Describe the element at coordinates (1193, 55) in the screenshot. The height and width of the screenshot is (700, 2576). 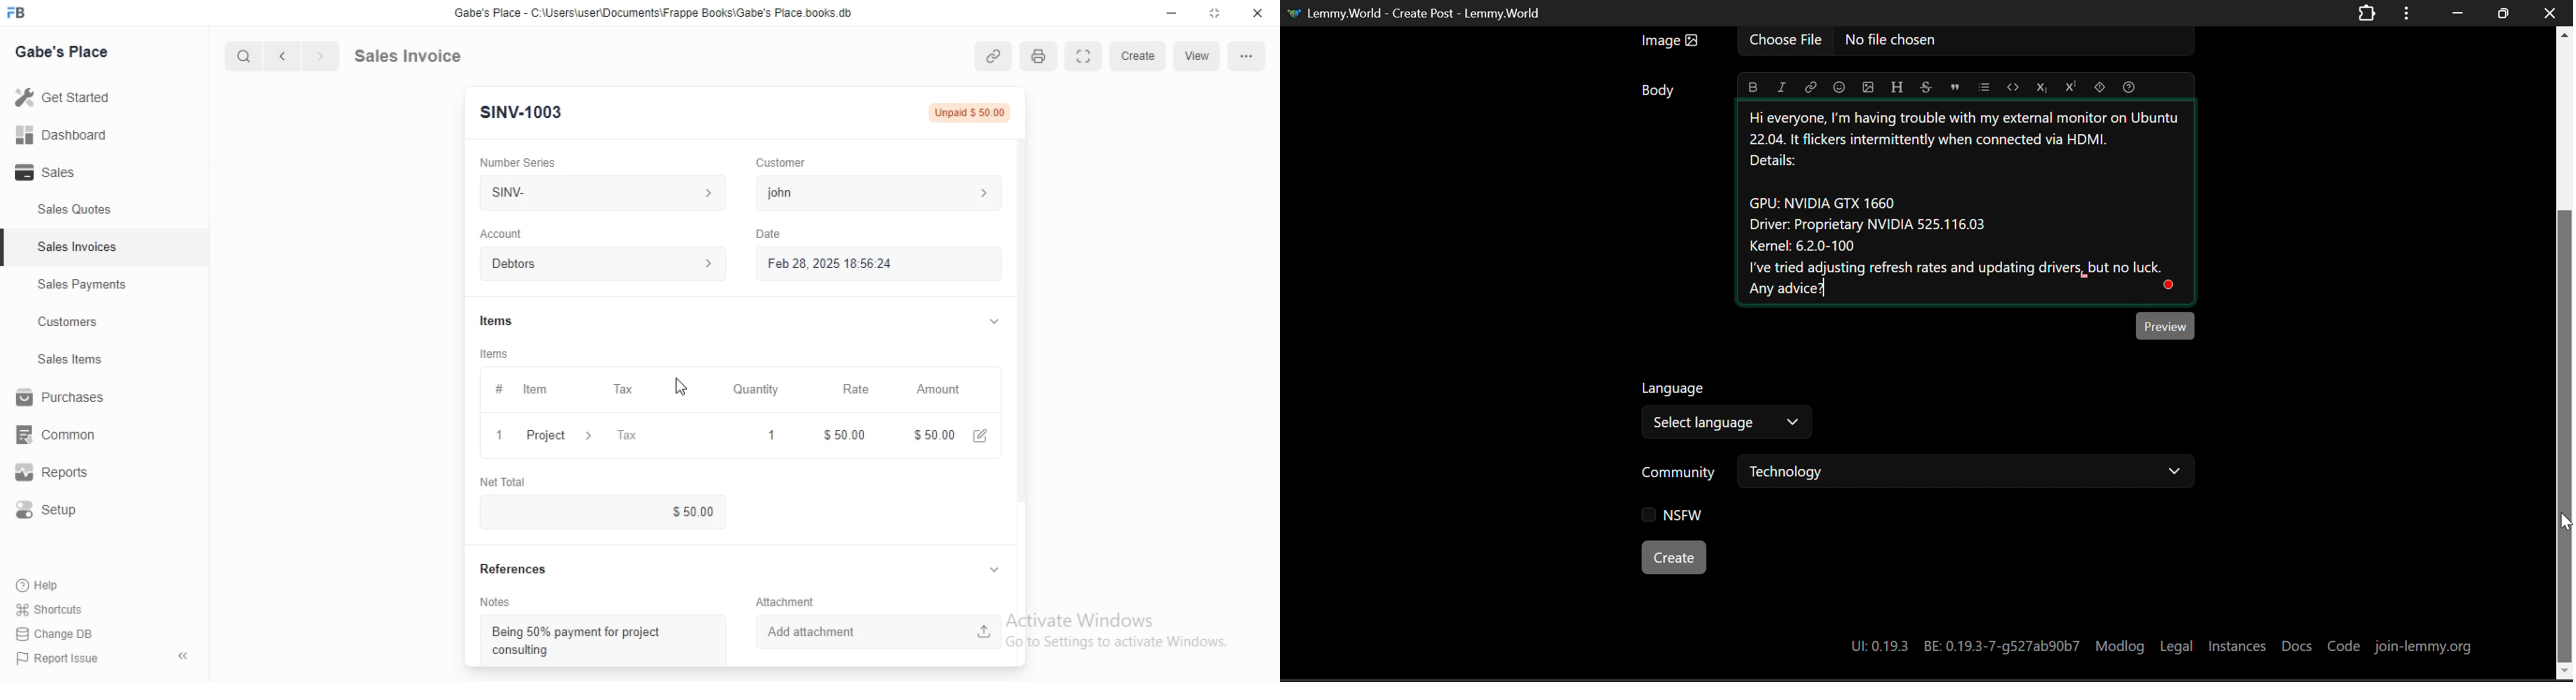
I see `Submit` at that location.